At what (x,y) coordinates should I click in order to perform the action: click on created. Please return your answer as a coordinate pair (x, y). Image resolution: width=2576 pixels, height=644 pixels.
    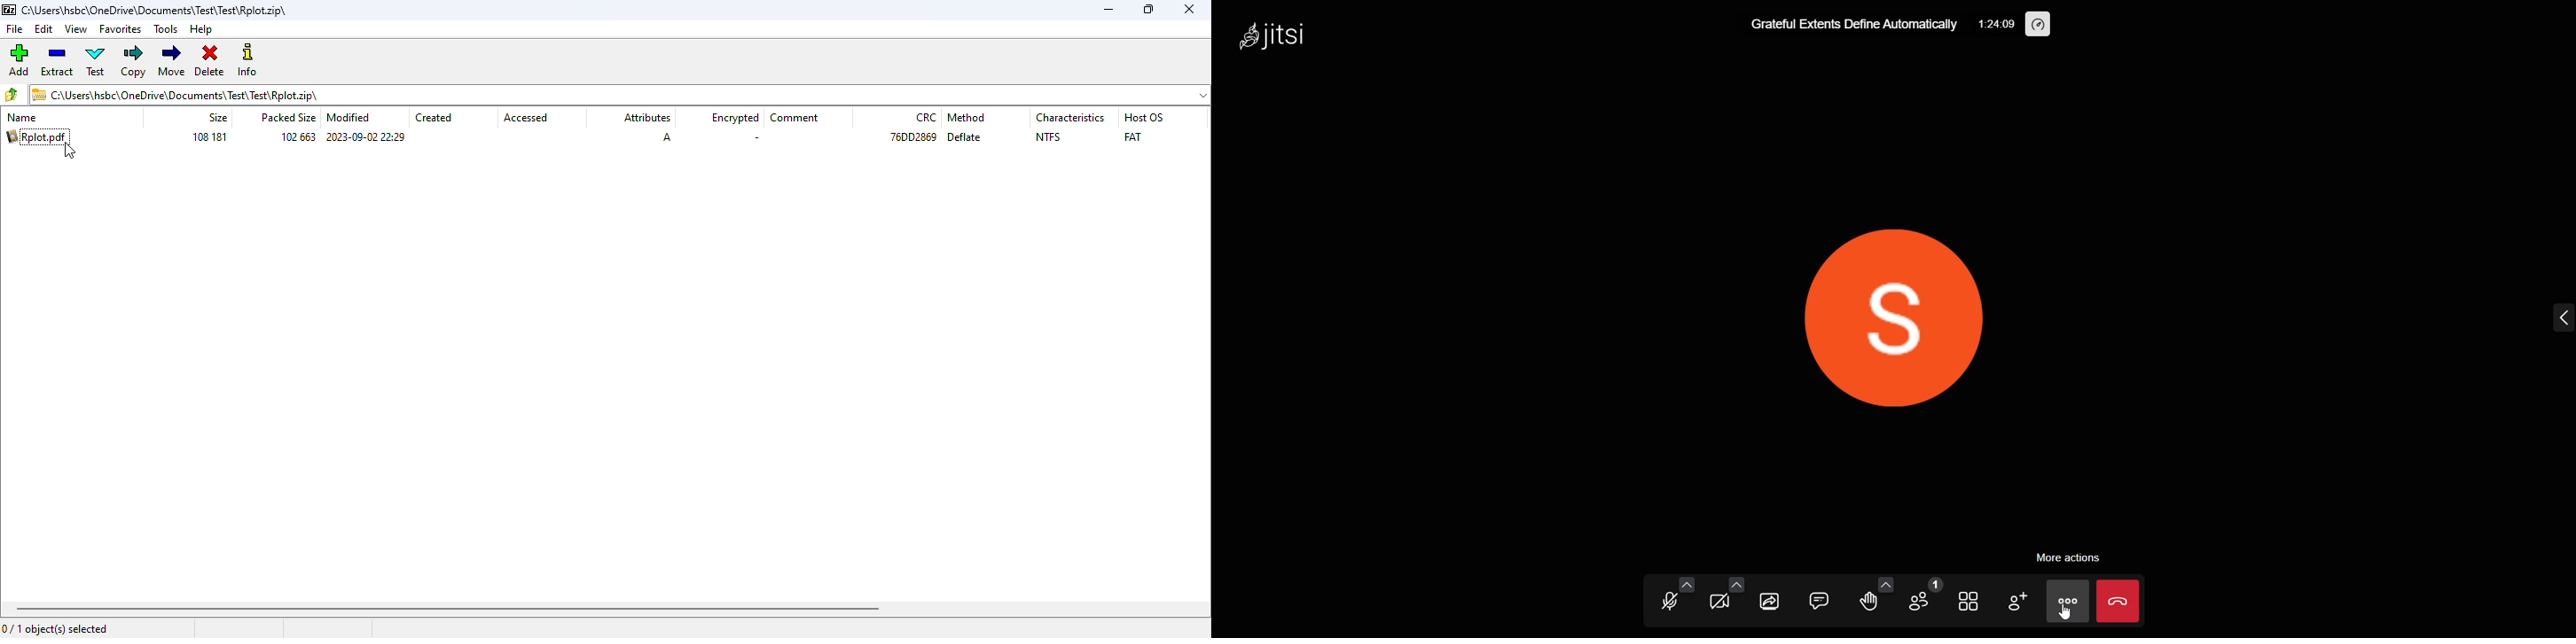
    Looking at the image, I should click on (435, 117).